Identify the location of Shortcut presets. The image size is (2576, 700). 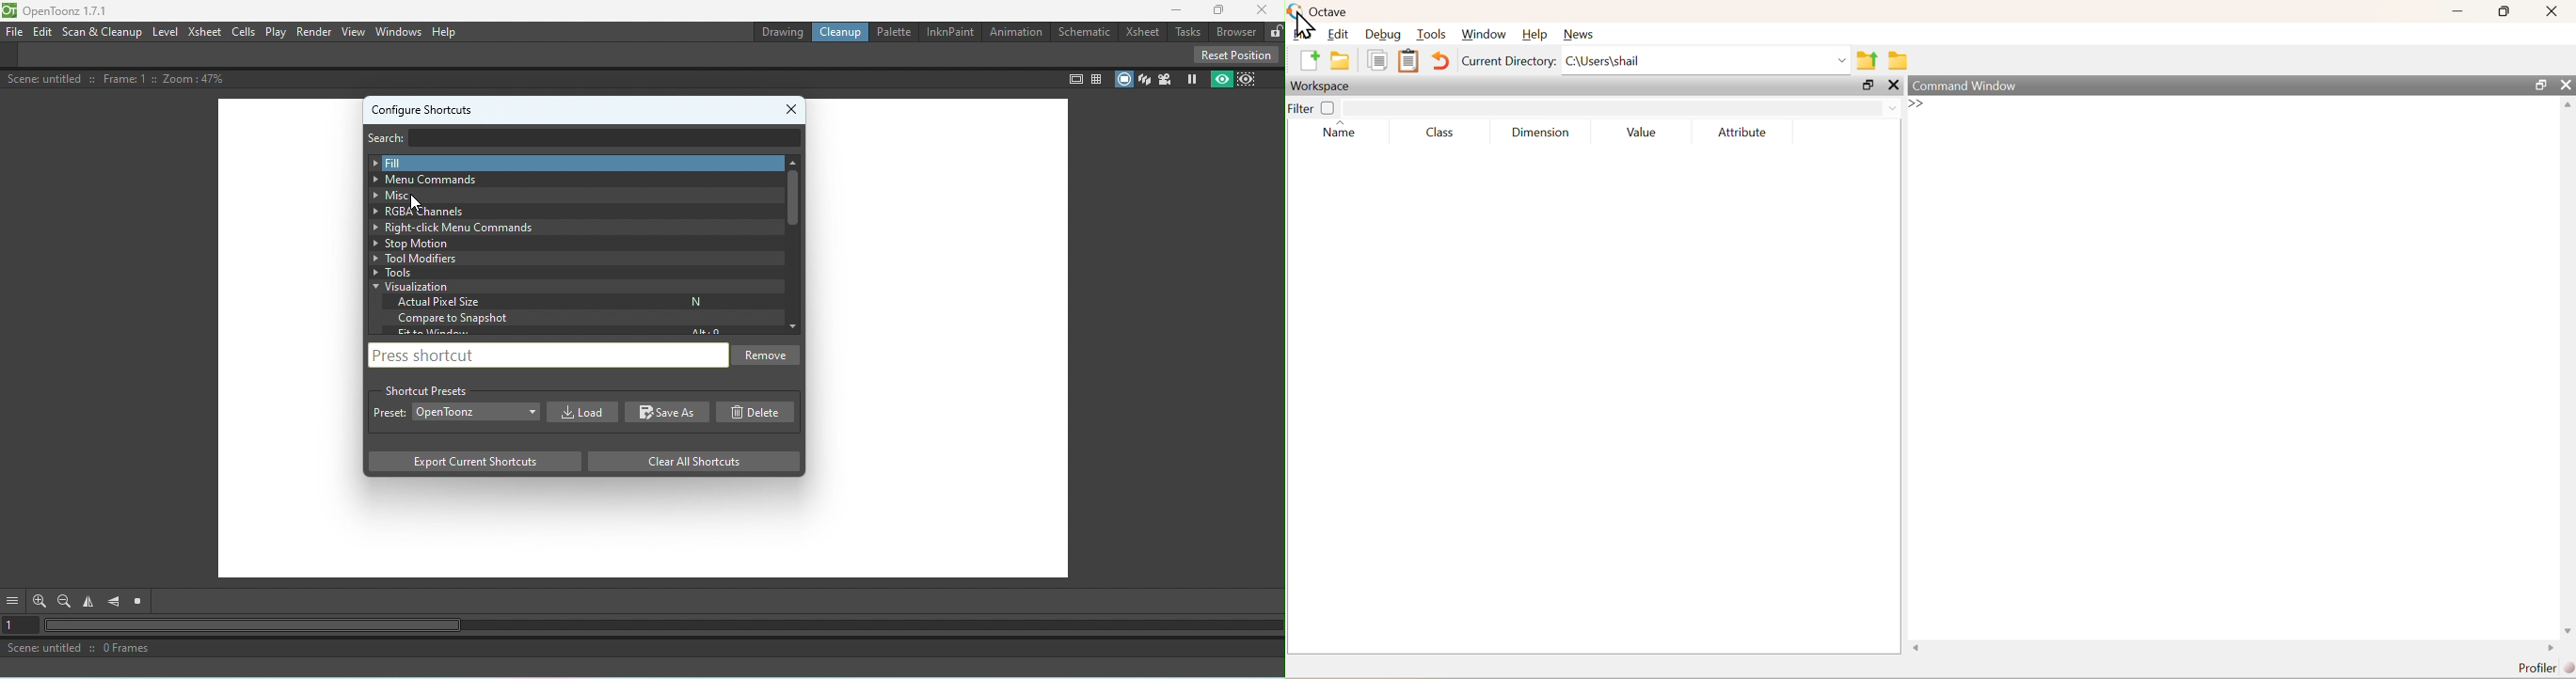
(426, 388).